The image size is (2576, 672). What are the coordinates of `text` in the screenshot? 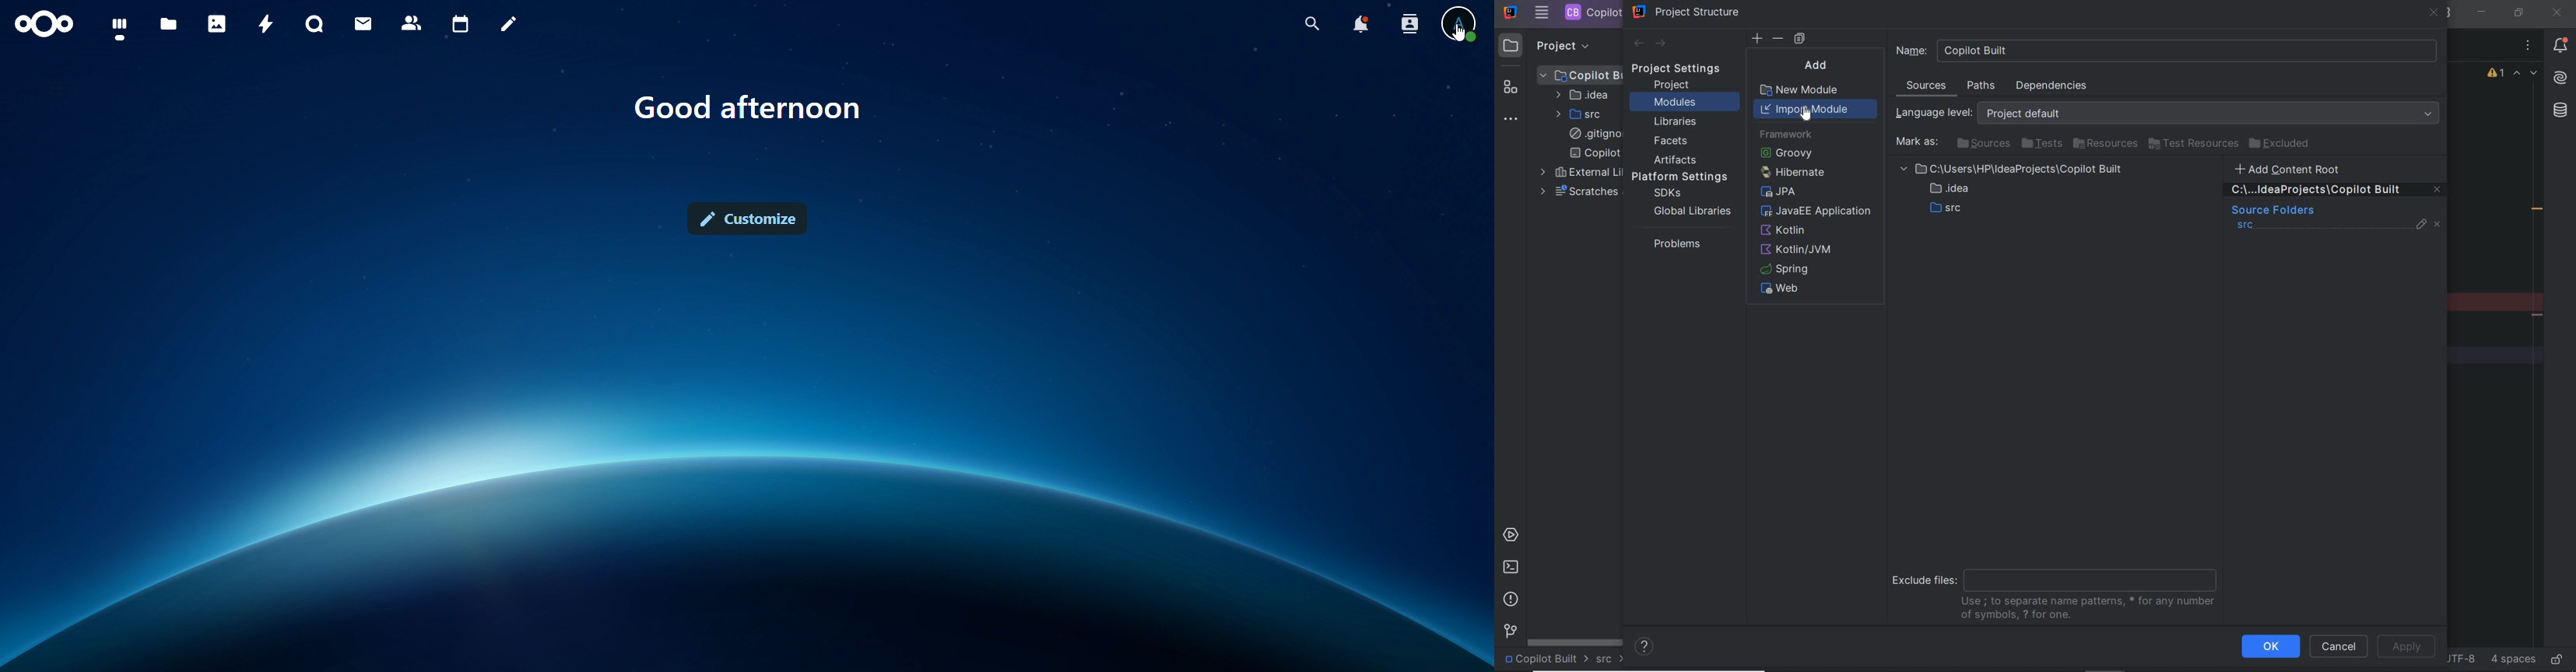 It's located at (746, 106).